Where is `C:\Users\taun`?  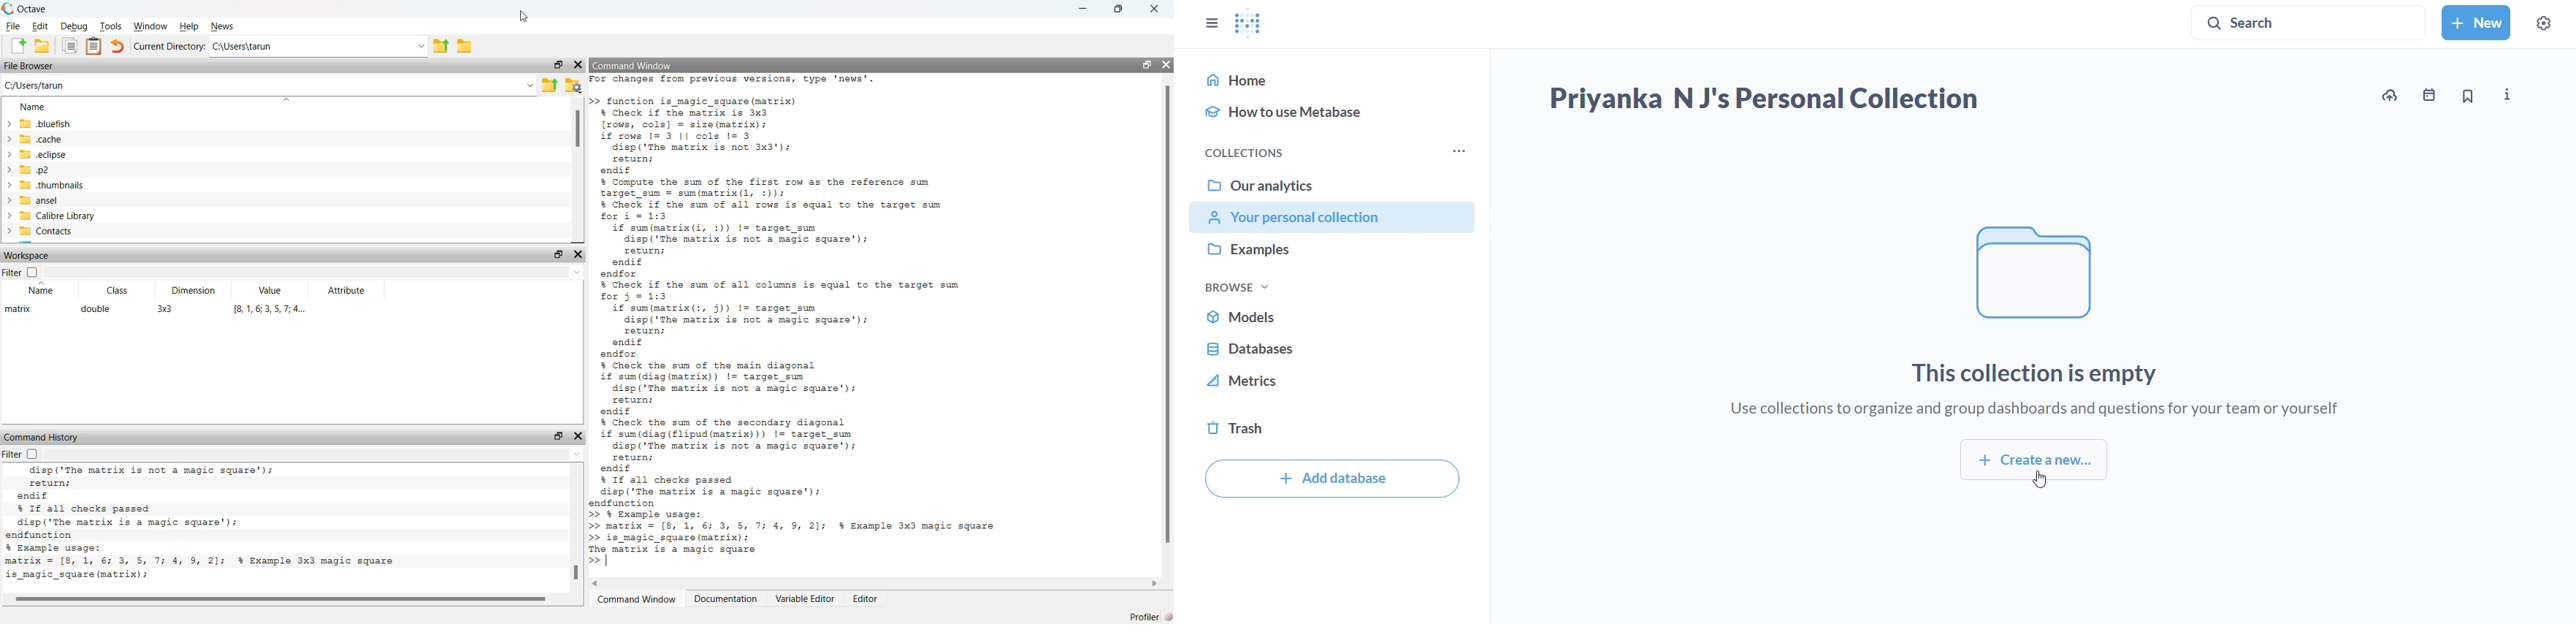
C:\Users\taun is located at coordinates (243, 46).